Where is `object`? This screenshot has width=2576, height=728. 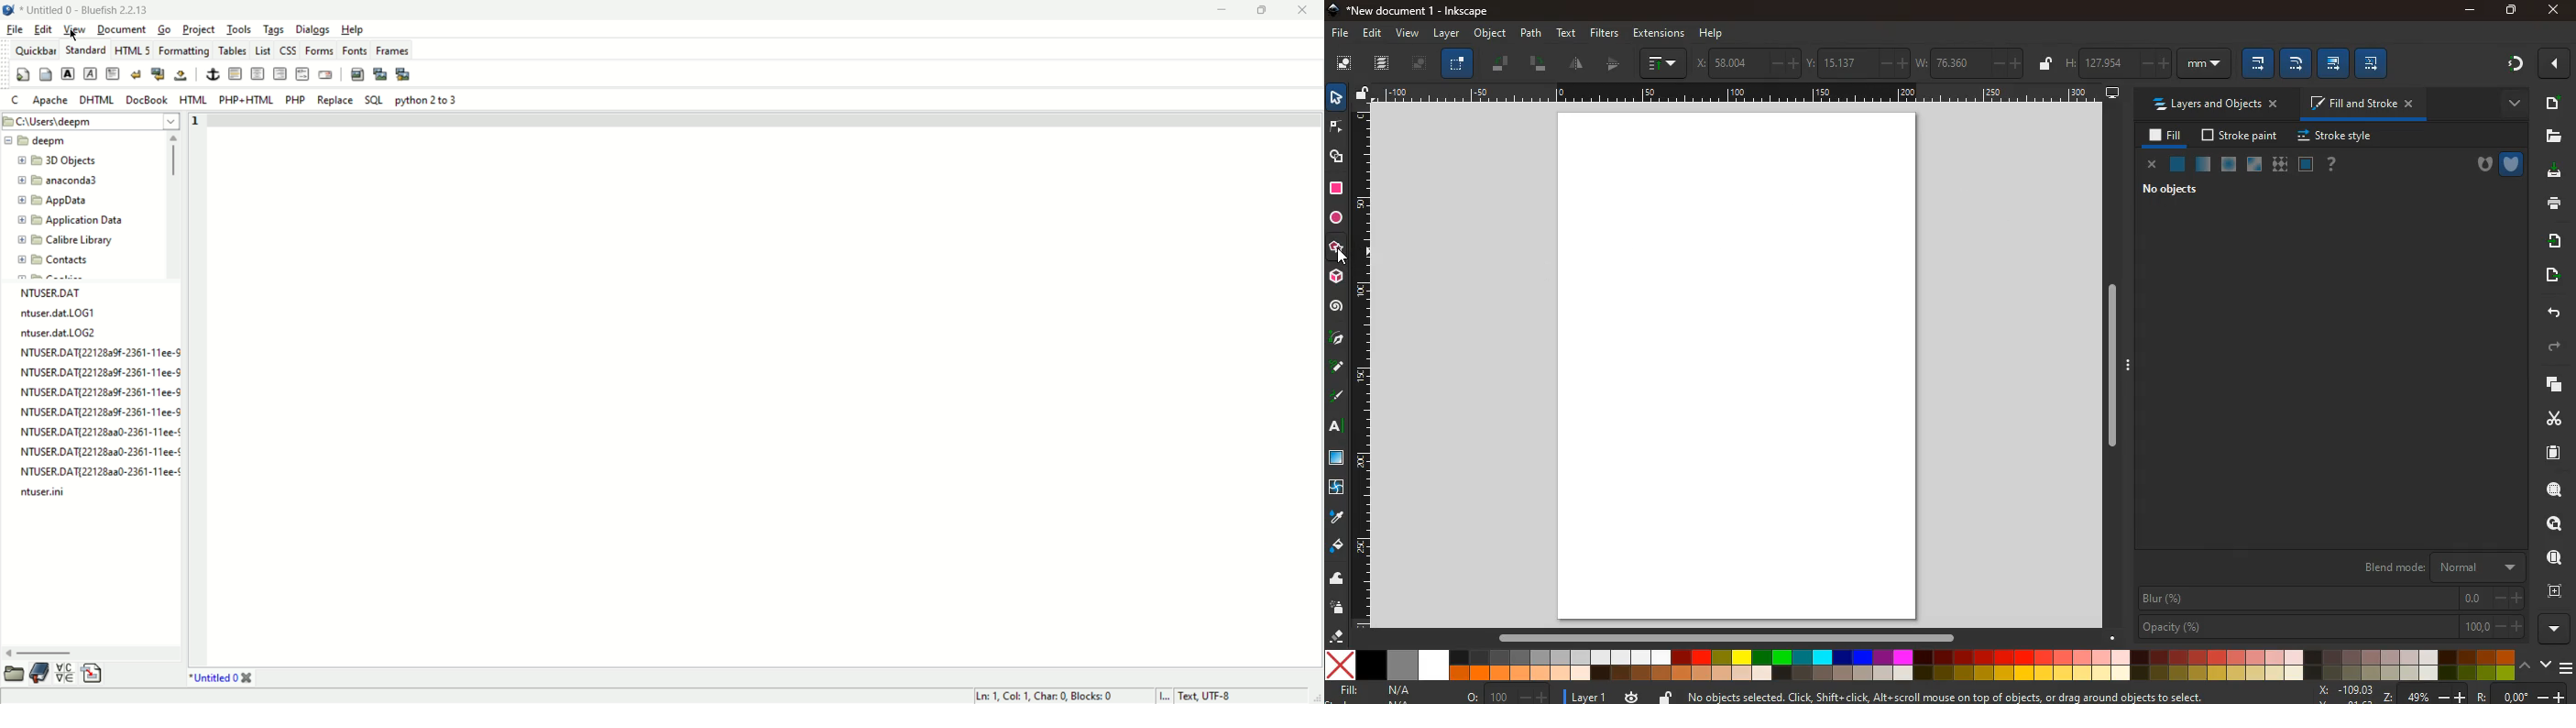
object is located at coordinates (1489, 33).